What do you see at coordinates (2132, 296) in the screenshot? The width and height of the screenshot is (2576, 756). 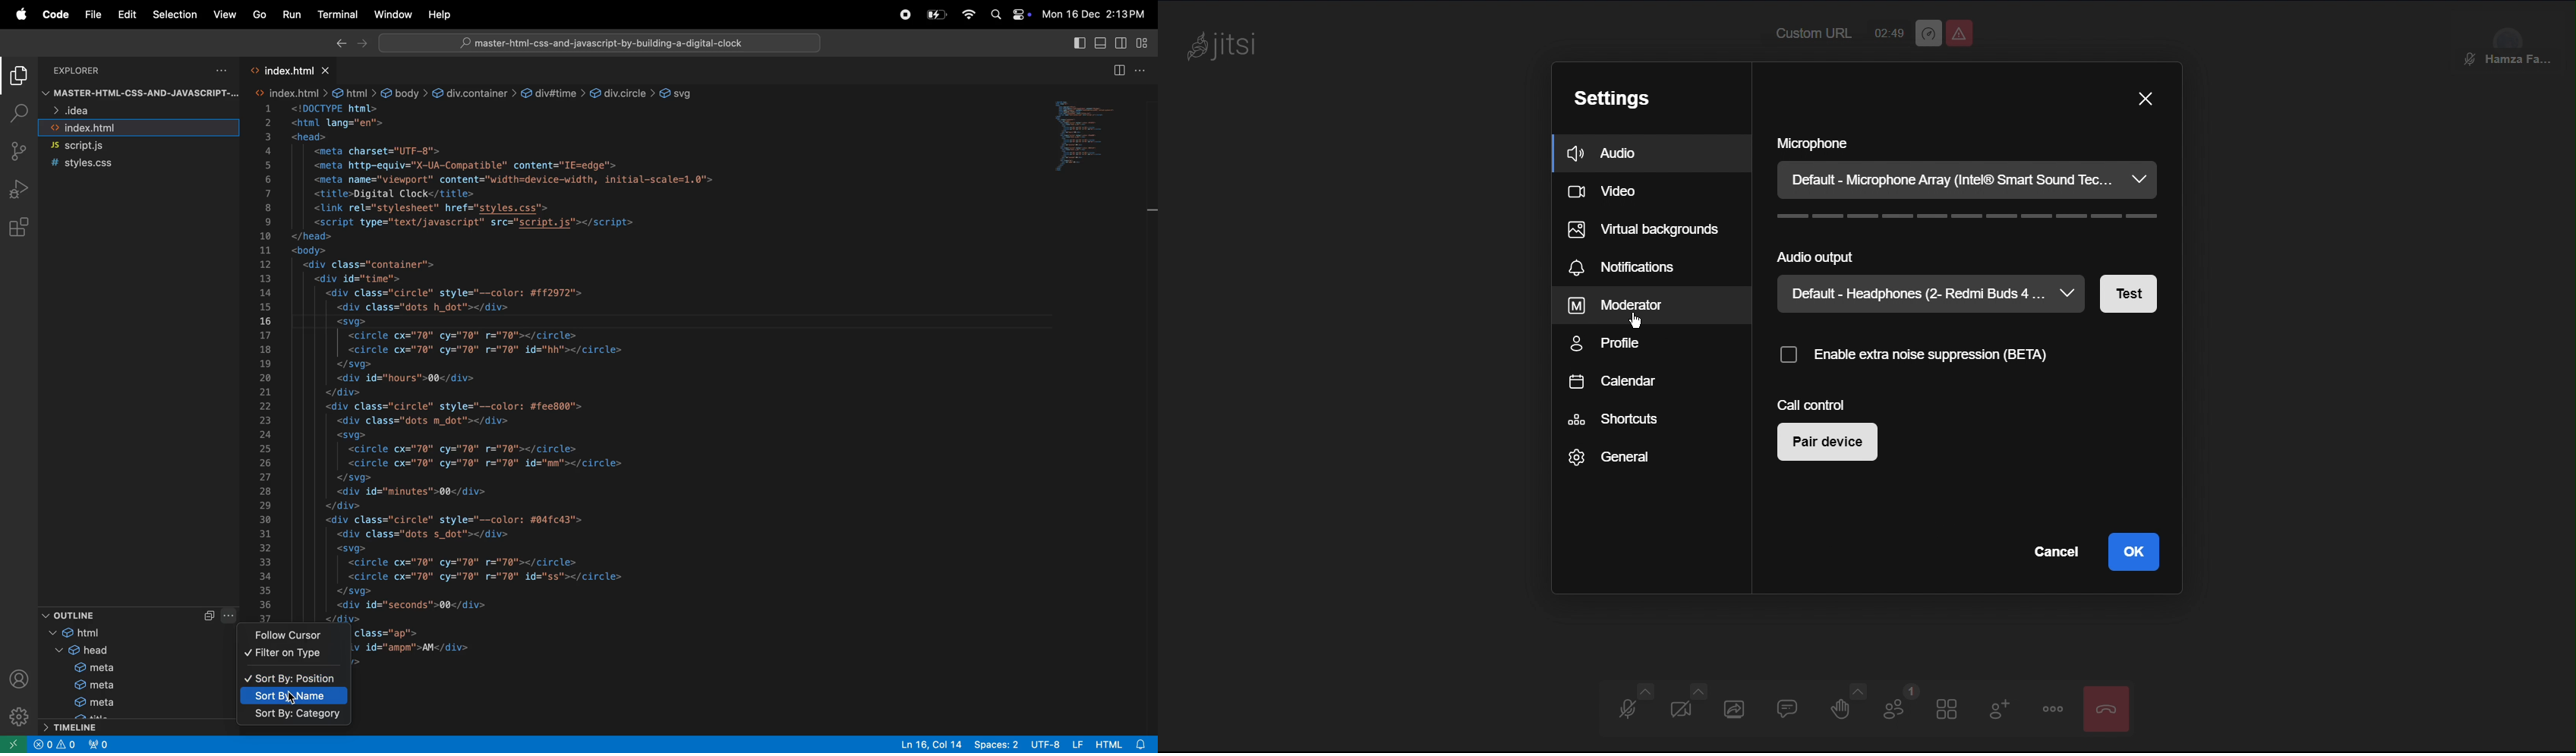 I see `Test` at bounding box center [2132, 296].